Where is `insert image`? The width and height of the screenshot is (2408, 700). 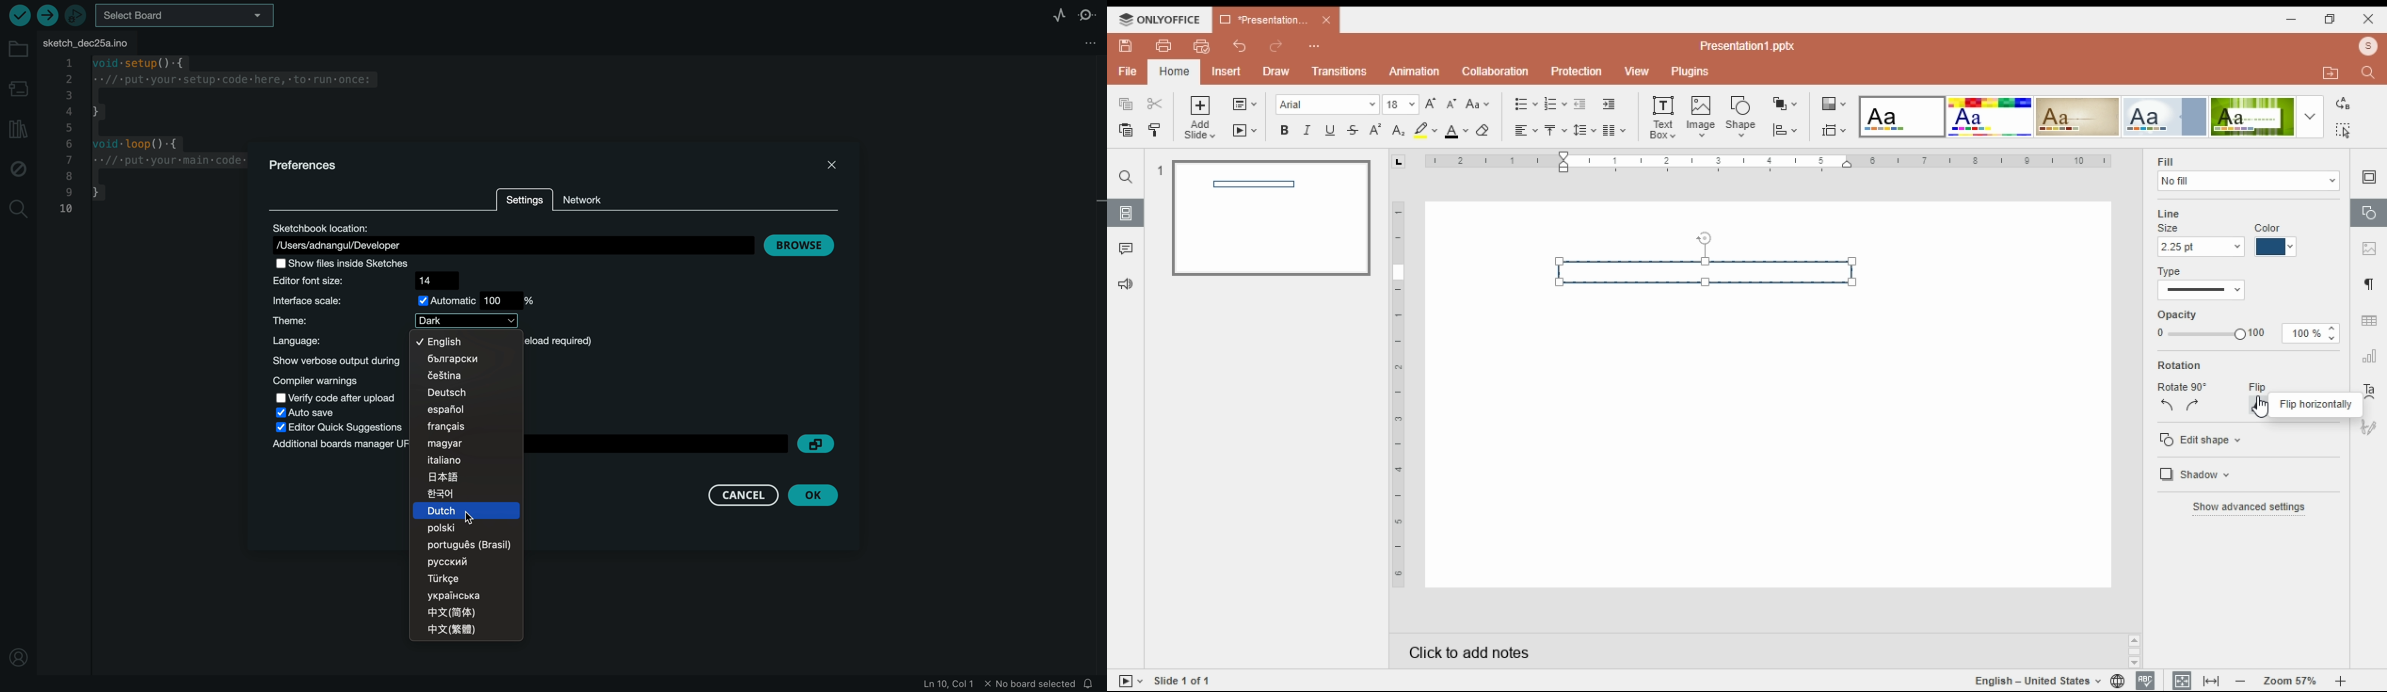 insert image is located at coordinates (1702, 118).